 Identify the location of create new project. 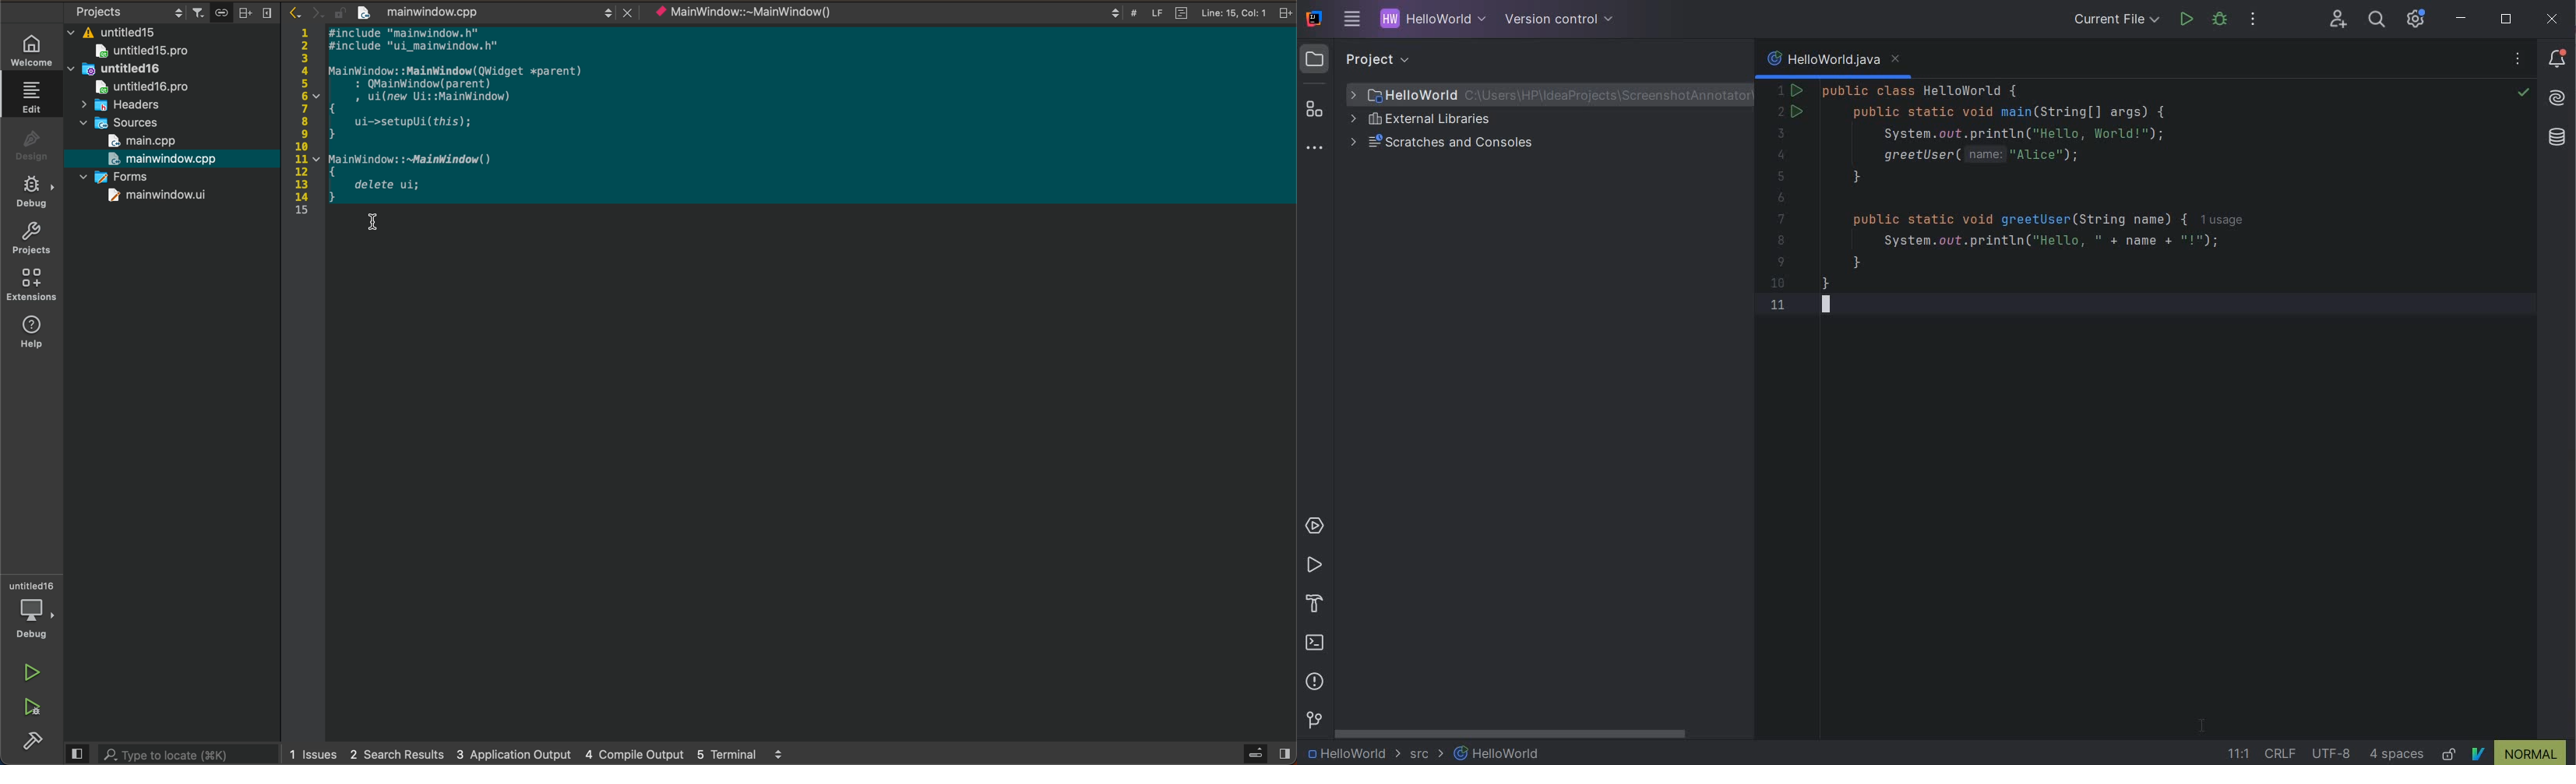
(365, 13).